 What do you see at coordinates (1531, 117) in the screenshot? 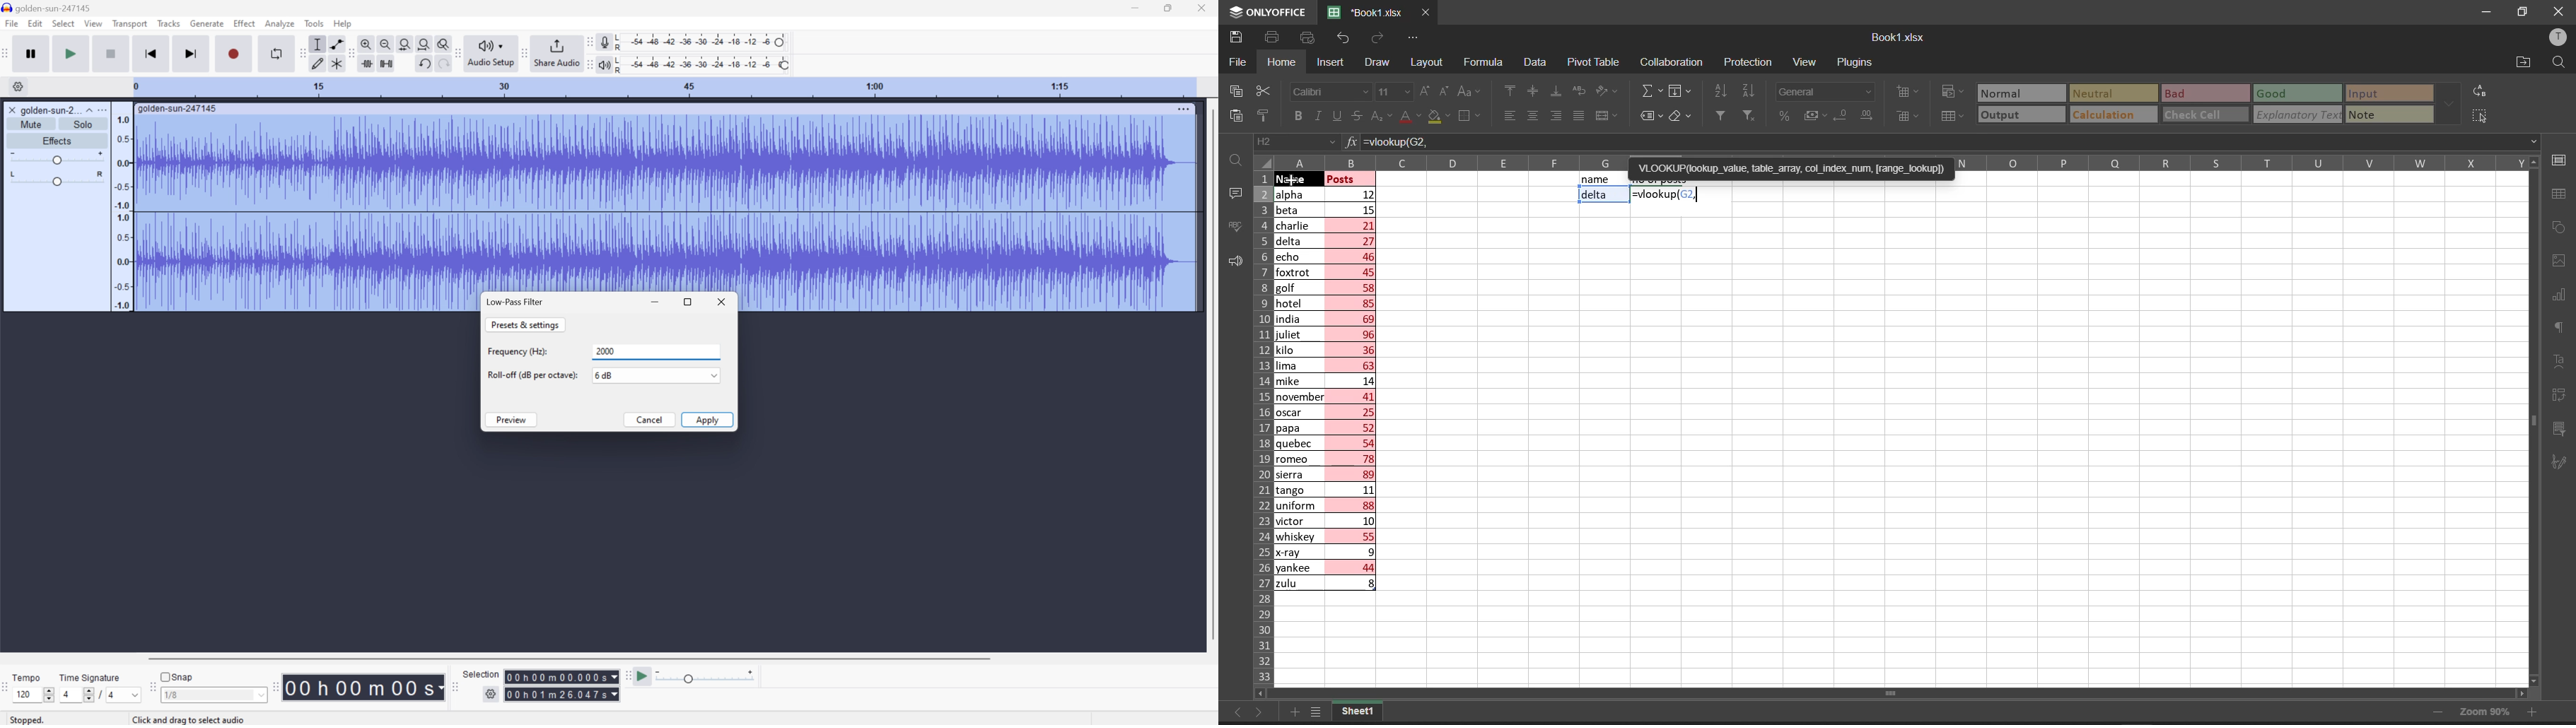
I see `align center` at bounding box center [1531, 117].